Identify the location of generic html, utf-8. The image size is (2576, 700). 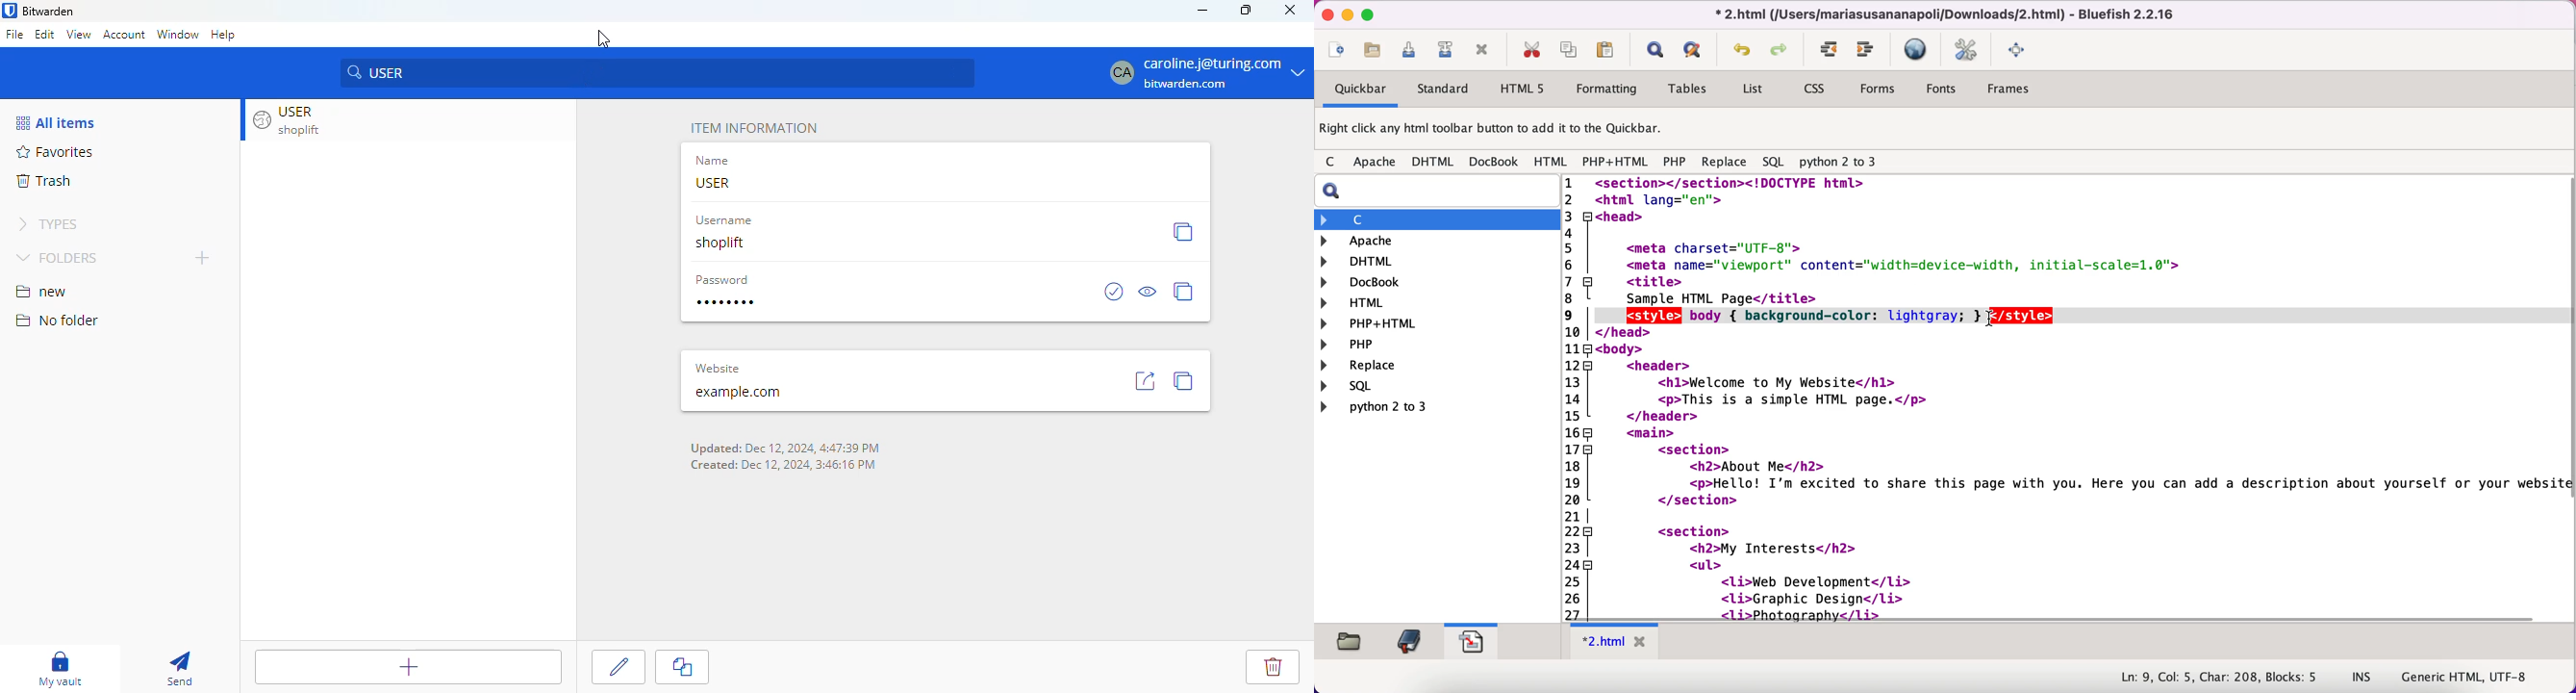
(2474, 676).